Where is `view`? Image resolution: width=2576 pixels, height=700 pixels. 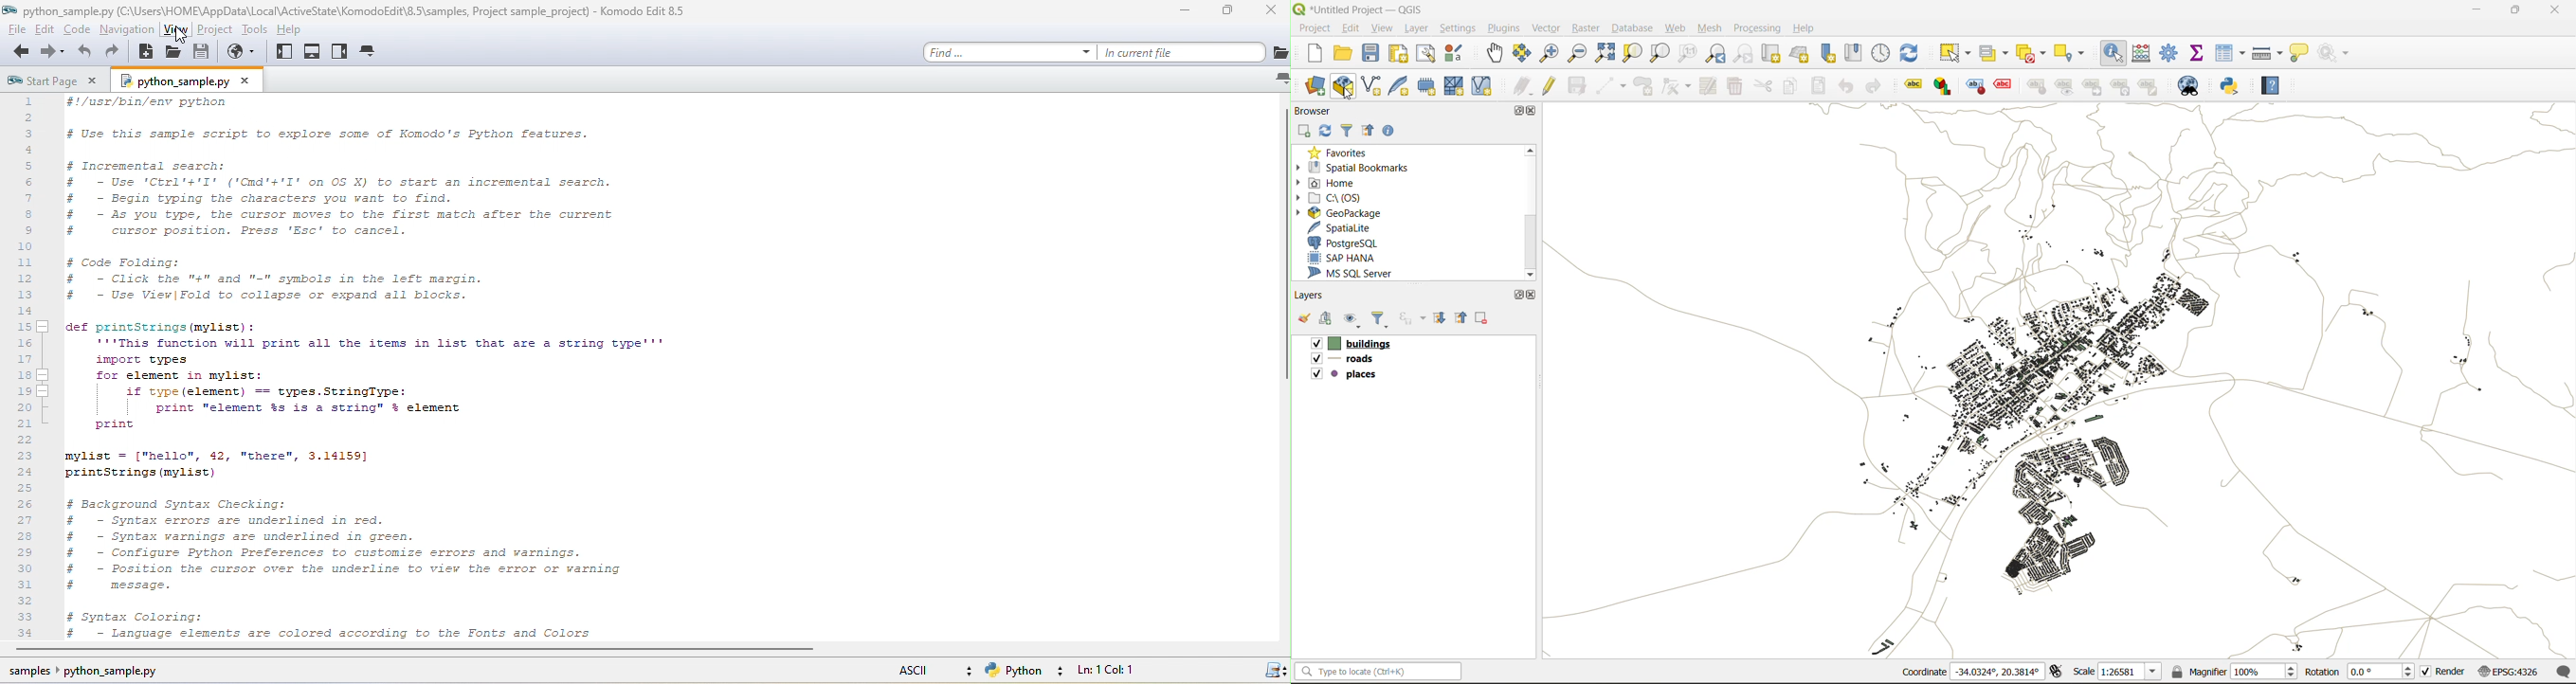 view is located at coordinates (179, 32).